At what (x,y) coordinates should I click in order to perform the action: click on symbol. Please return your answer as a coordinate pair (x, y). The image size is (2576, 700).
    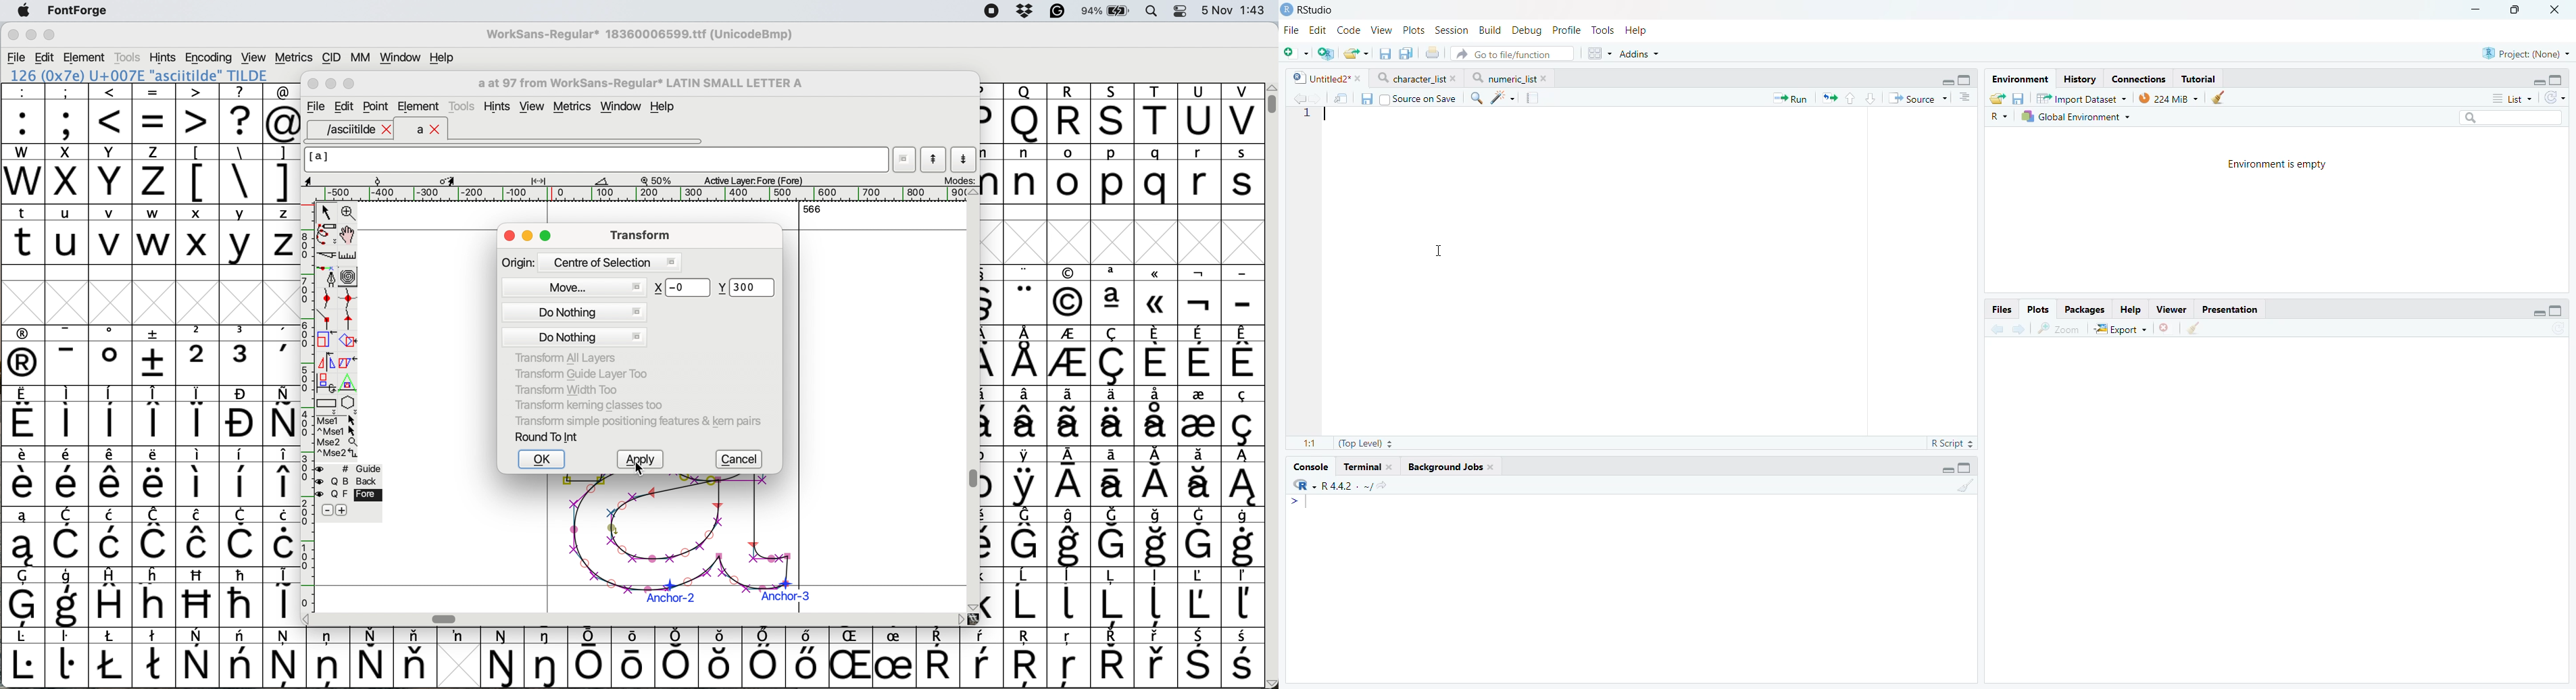
    Looking at the image, I should click on (1026, 295).